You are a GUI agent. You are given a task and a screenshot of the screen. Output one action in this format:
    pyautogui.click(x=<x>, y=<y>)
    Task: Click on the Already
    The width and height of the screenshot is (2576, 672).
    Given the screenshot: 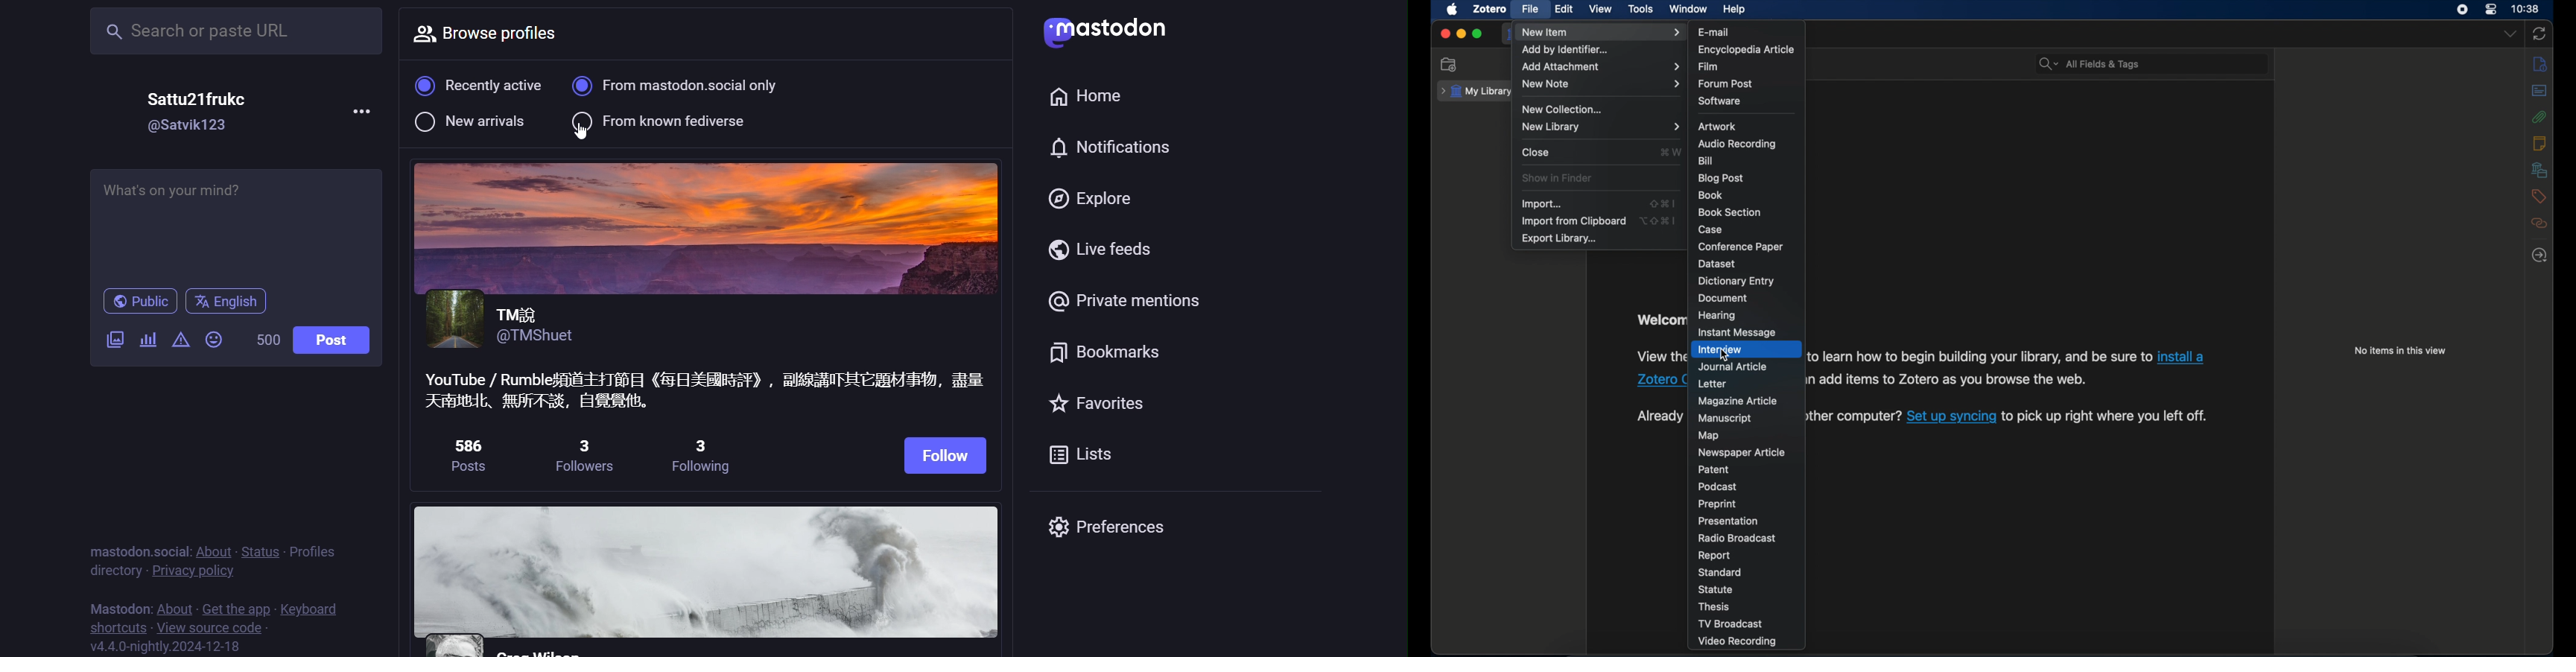 What is the action you would take?
    pyautogui.click(x=1659, y=417)
    